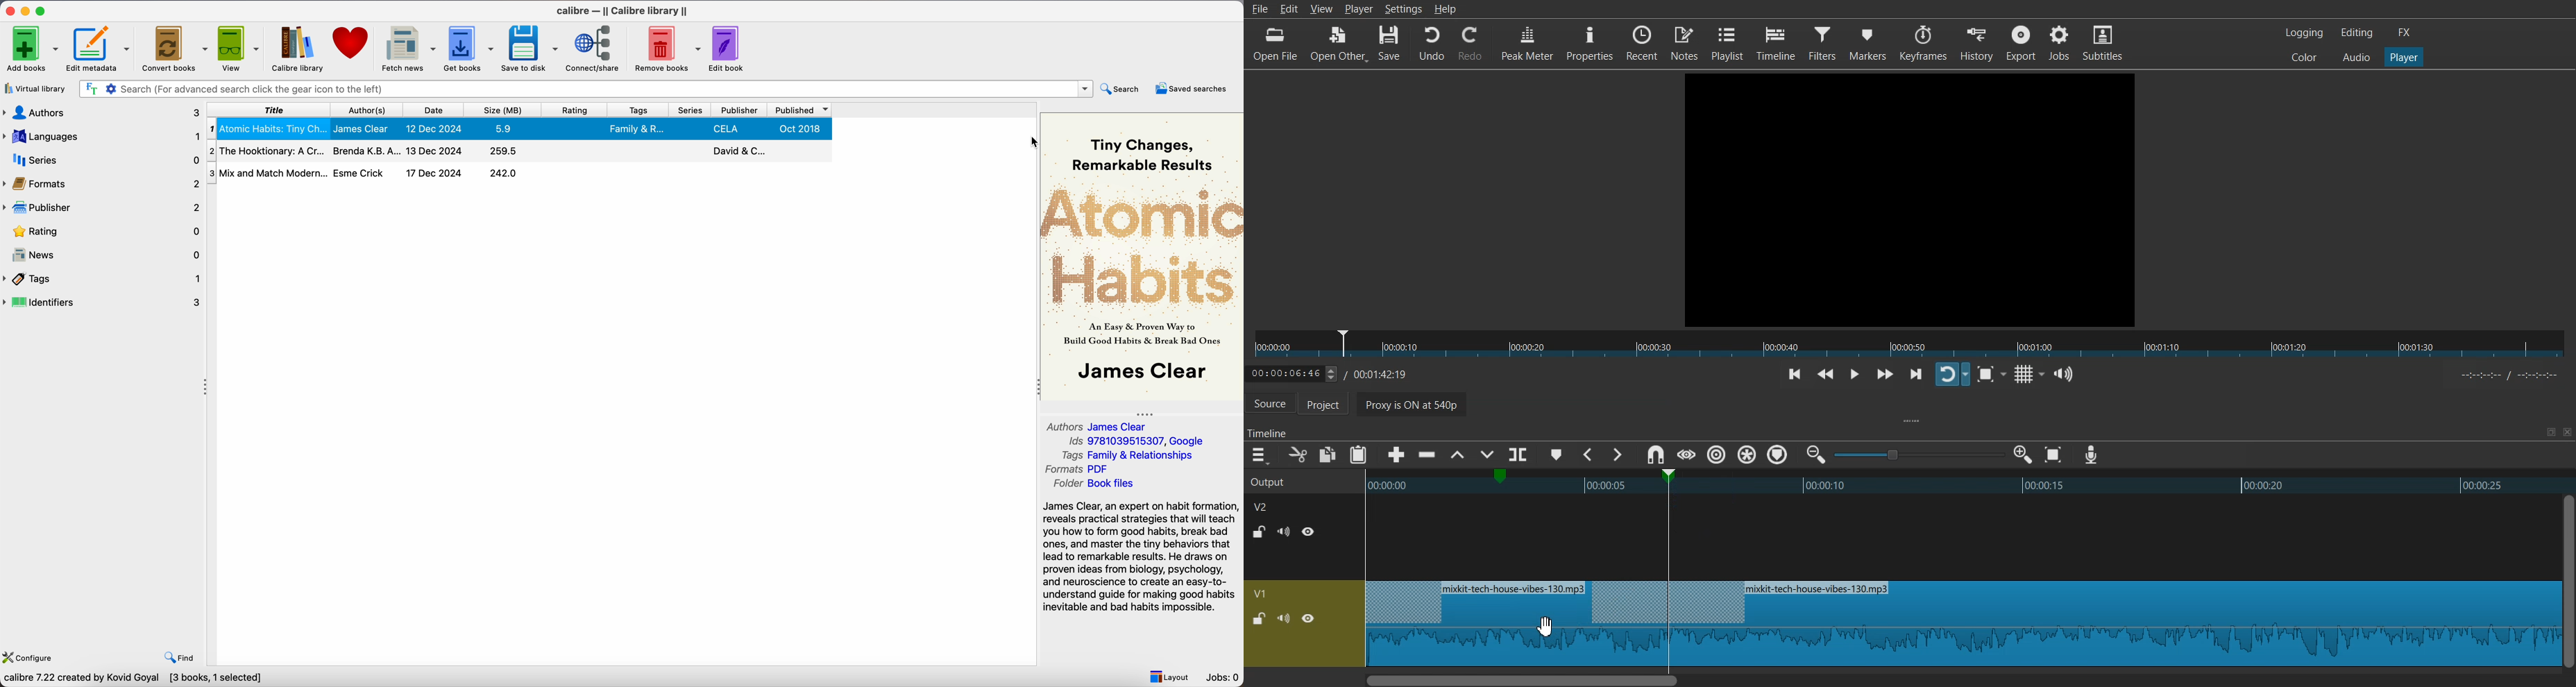 This screenshot has width=2576, height=700. What do you see at coordinates (1259, 8) in the screenshot?
I see `File` at bounding box center [1259, 8].